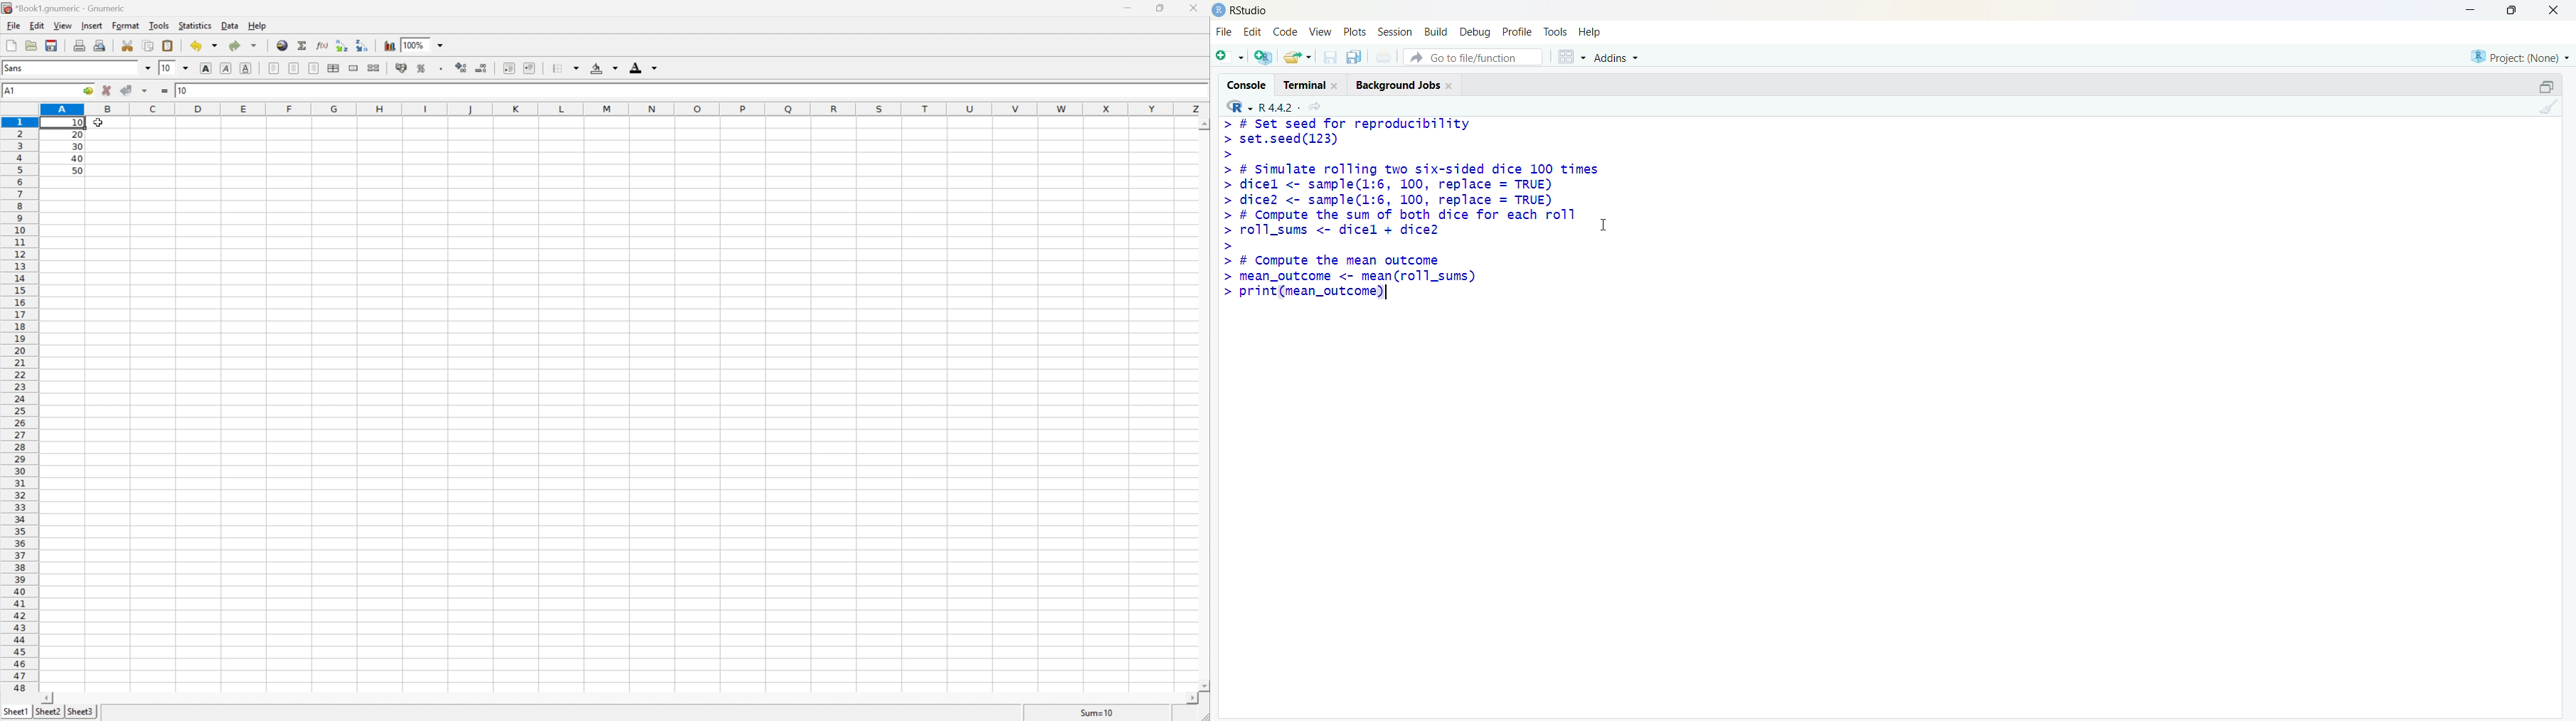  What do you see at coordinates (1591, 33) in the screenshot?
I see `help` at bounding box center [1591, 33].